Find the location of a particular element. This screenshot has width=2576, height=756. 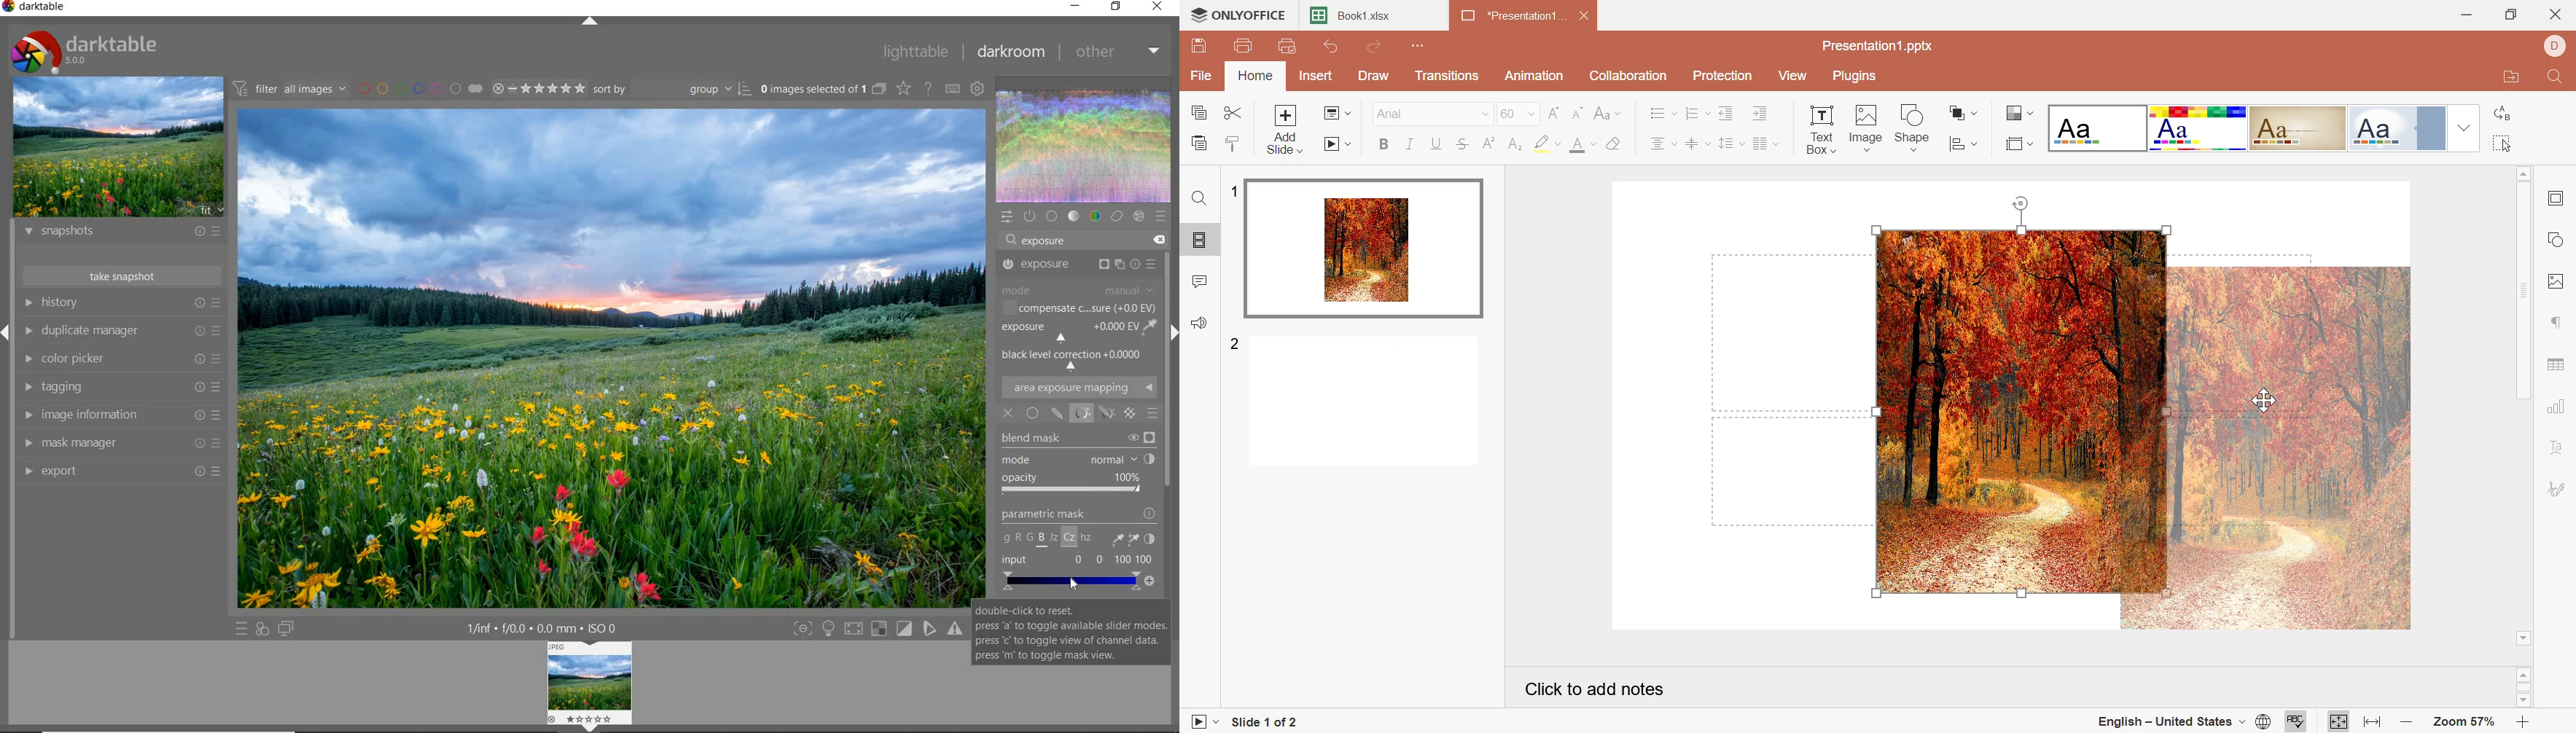

take snapshot is located at coordinates (123, 276).